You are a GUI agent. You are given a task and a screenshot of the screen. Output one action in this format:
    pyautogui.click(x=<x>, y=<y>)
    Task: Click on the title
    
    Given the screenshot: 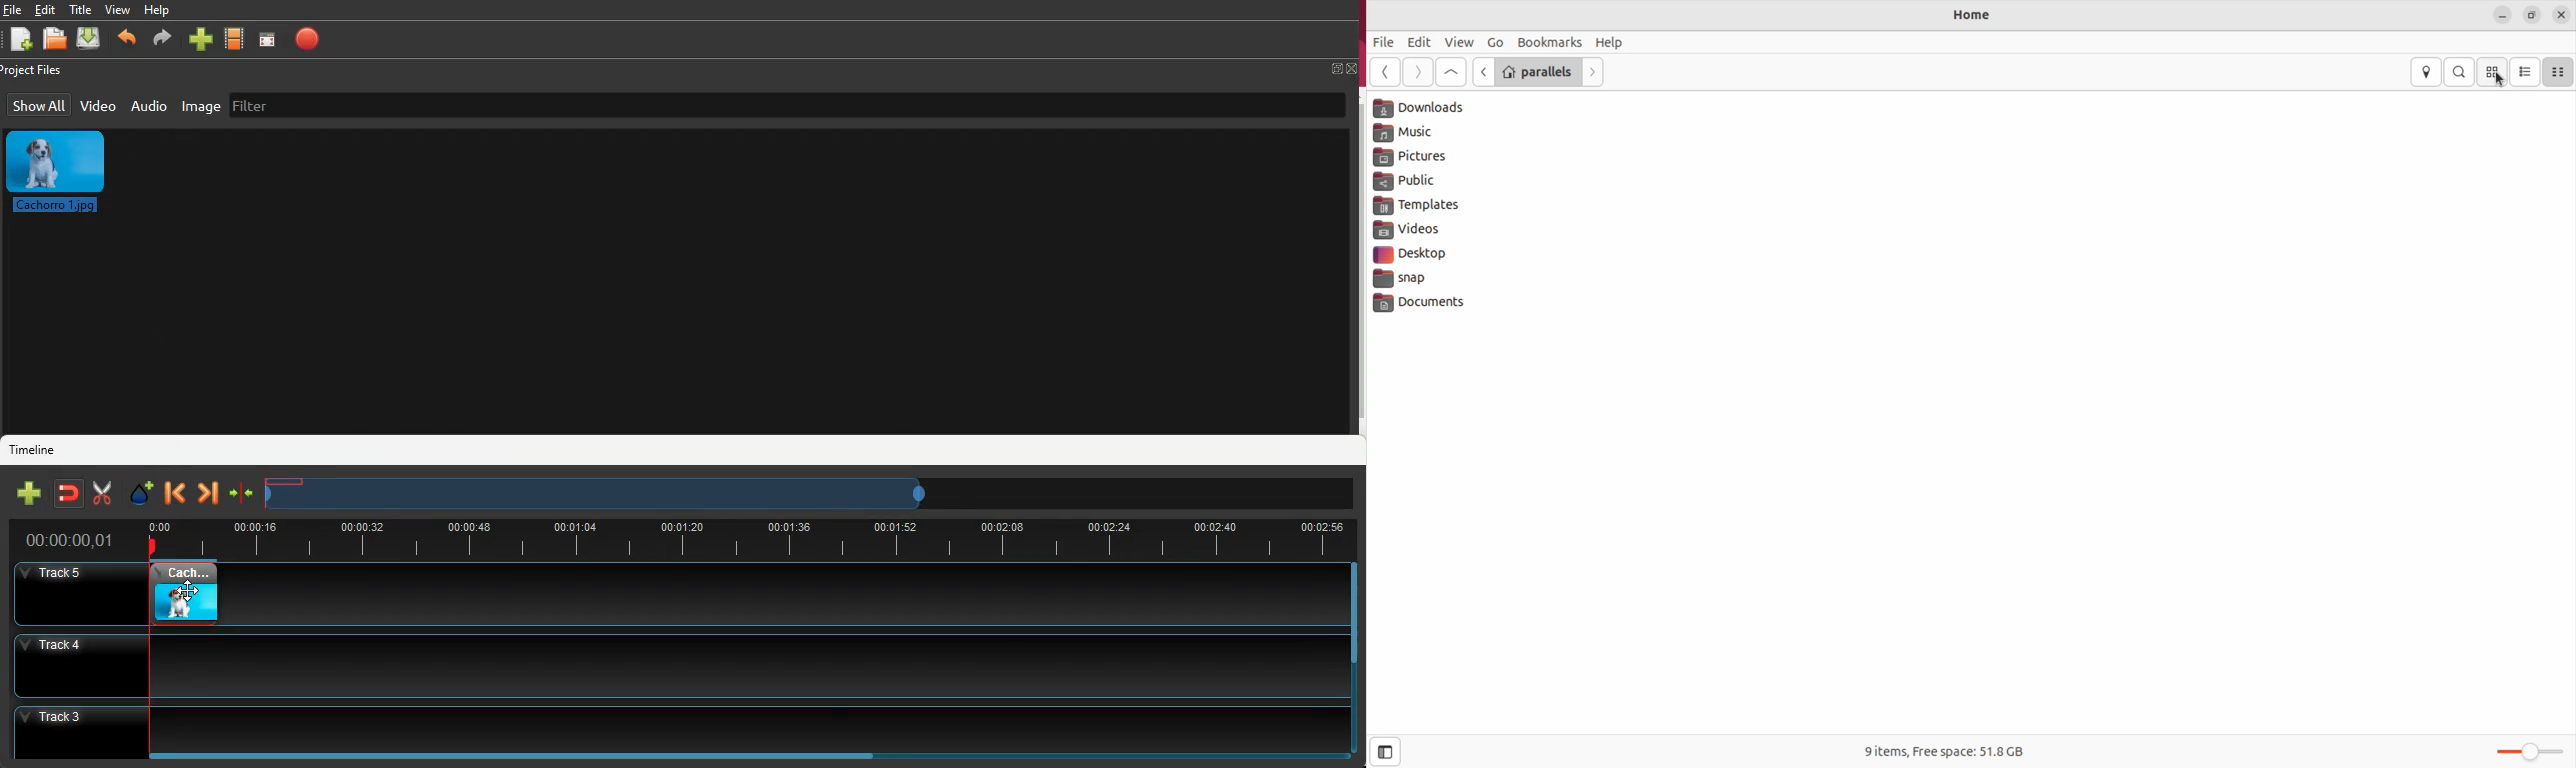 What is the action you would take?
    pyautogui.click(x=81, y=9)
    